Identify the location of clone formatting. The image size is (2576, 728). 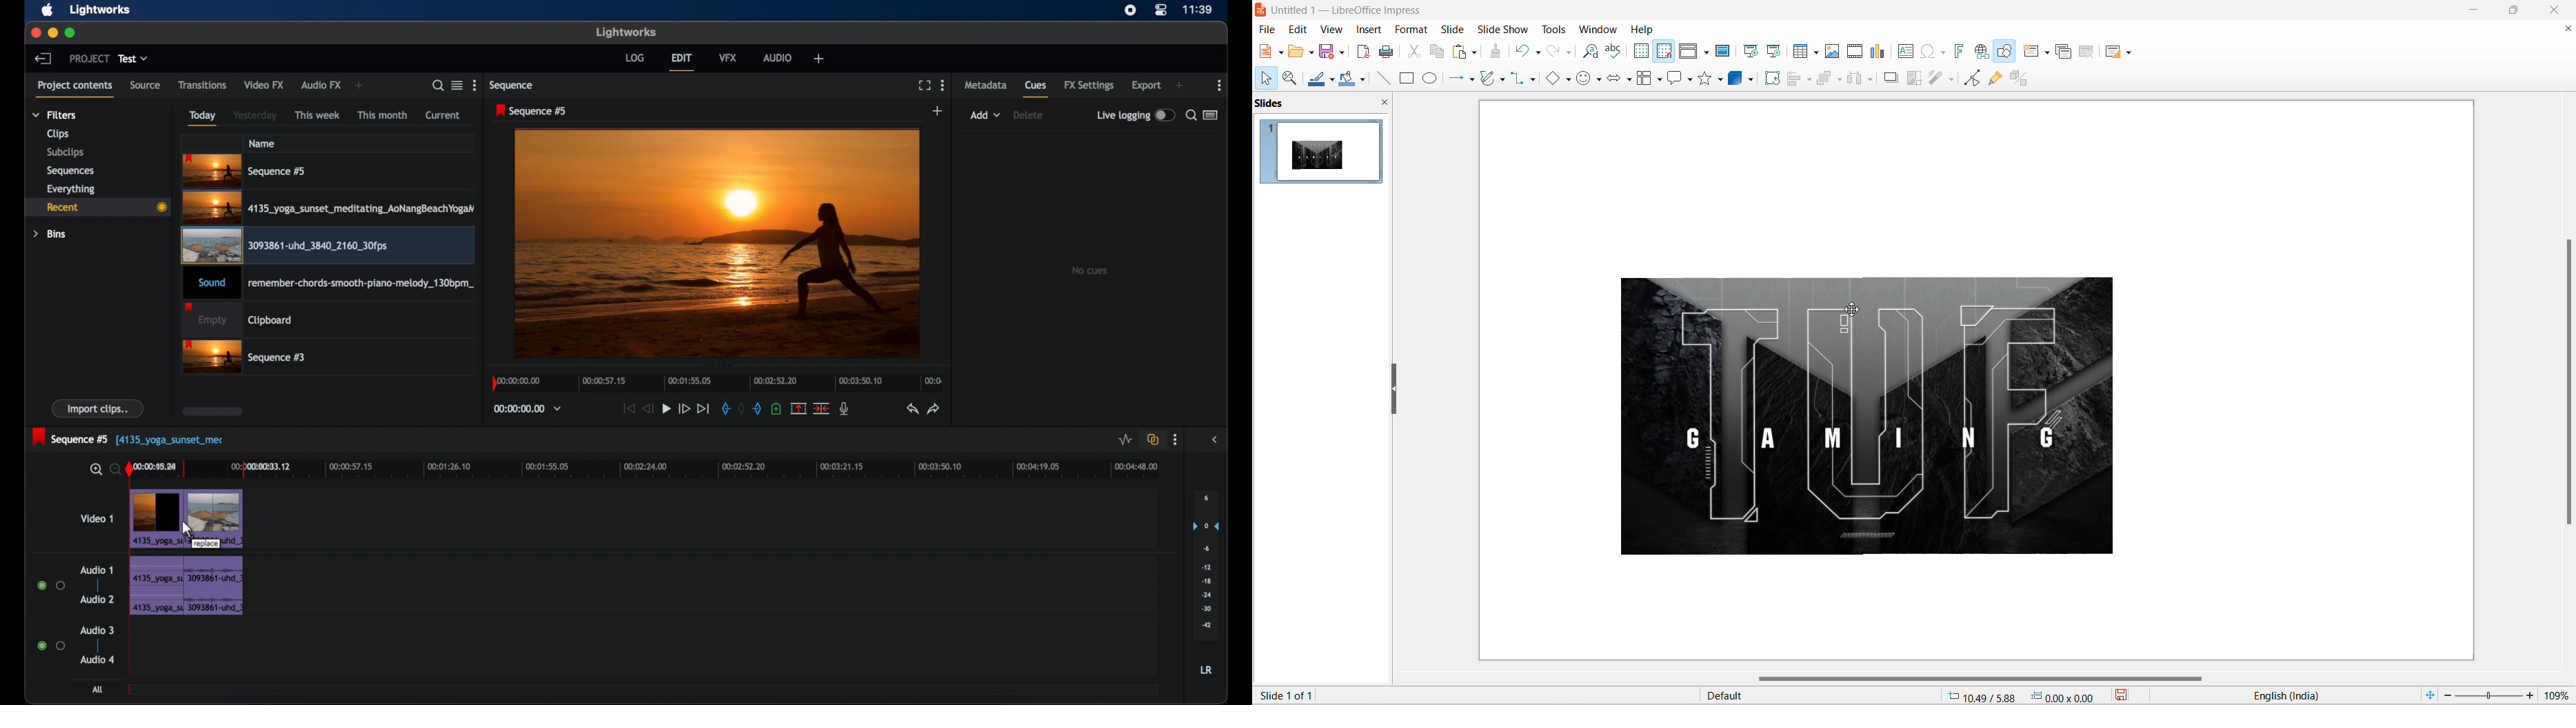
(1499, 52).